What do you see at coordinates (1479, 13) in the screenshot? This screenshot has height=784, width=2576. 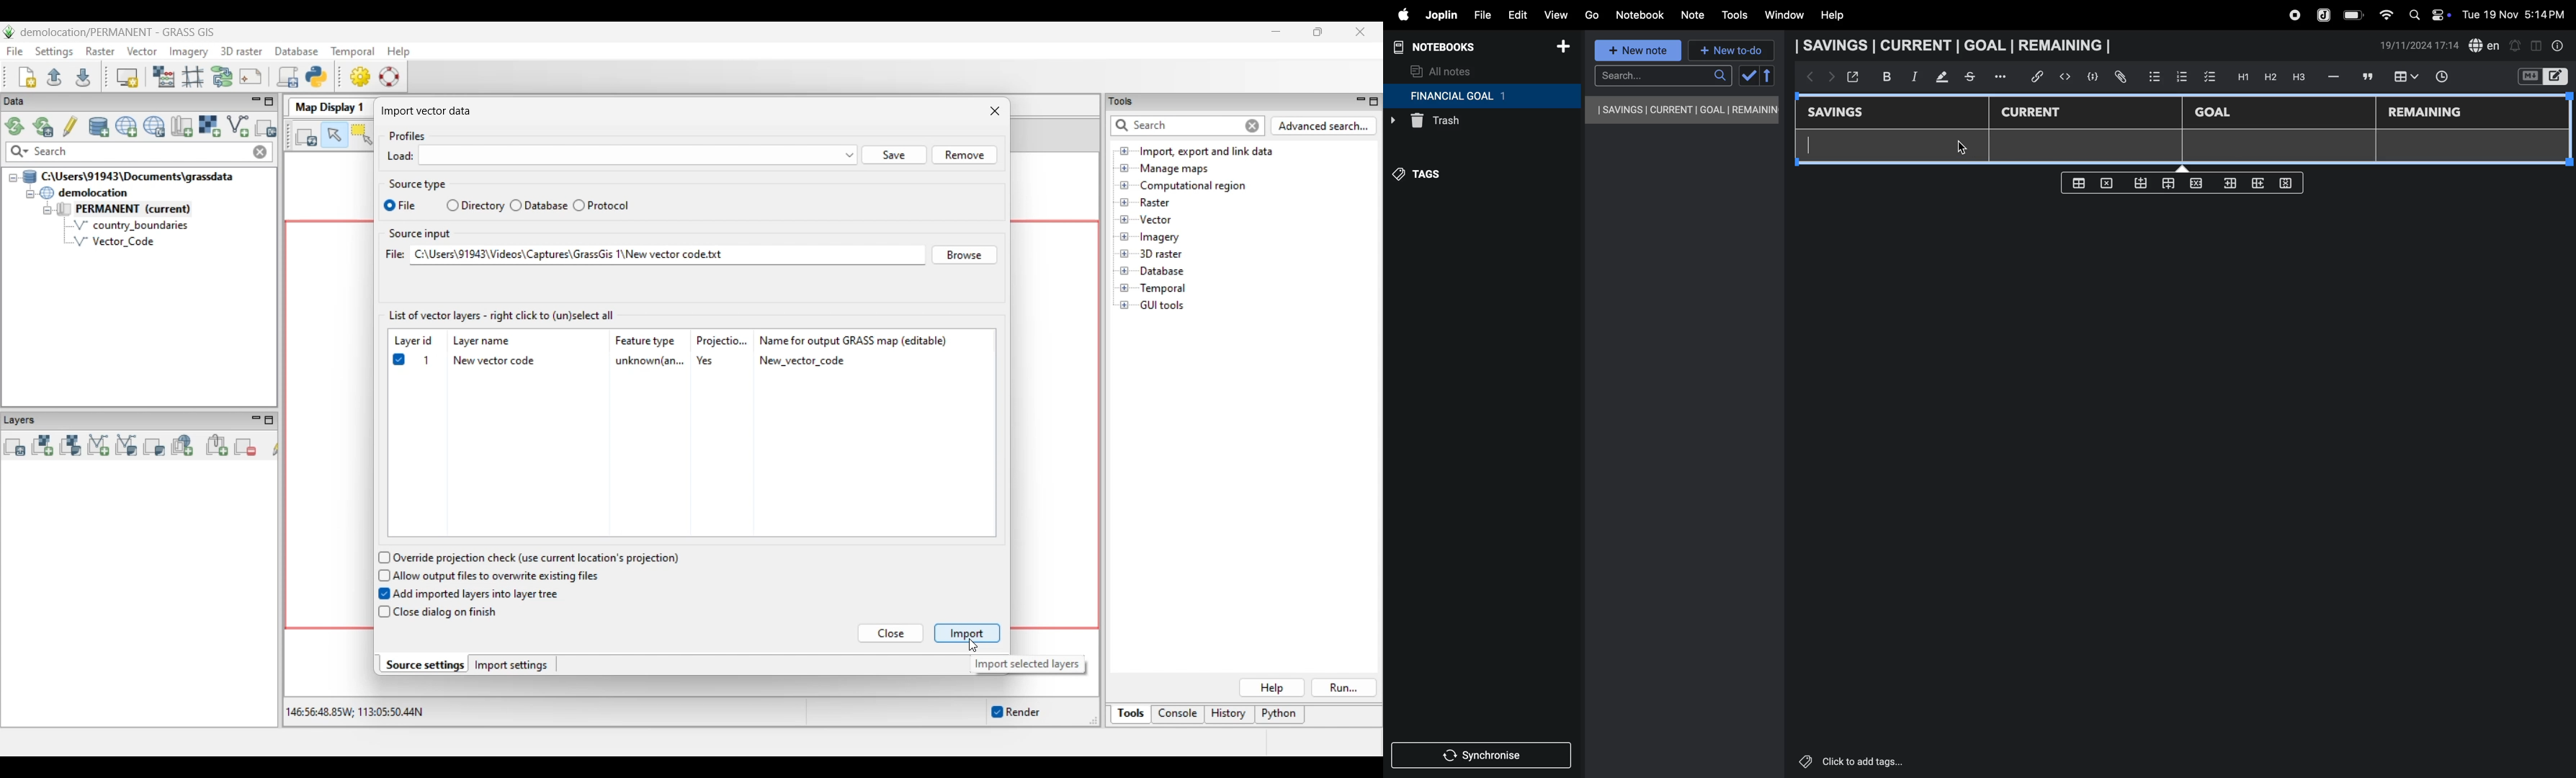 I see `file` at bounding box center [1479, 13].